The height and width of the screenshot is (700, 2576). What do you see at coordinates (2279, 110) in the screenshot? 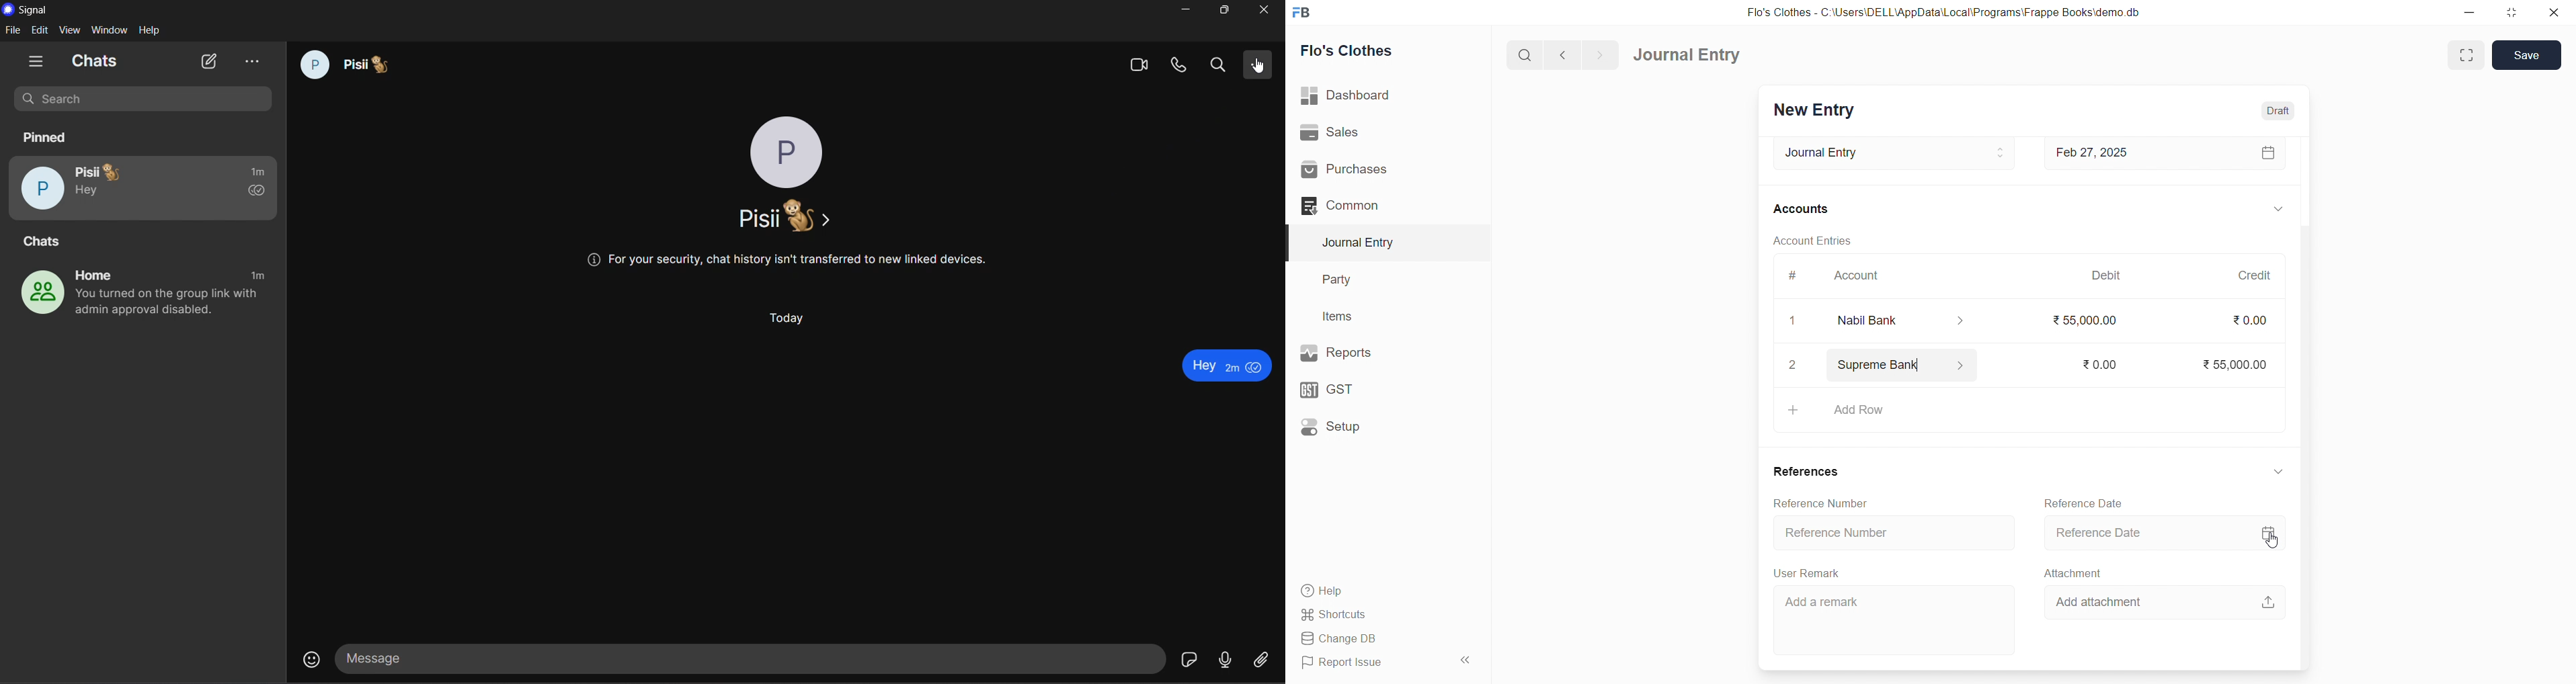
I see `Draft` at bounding box center [2279, 110].